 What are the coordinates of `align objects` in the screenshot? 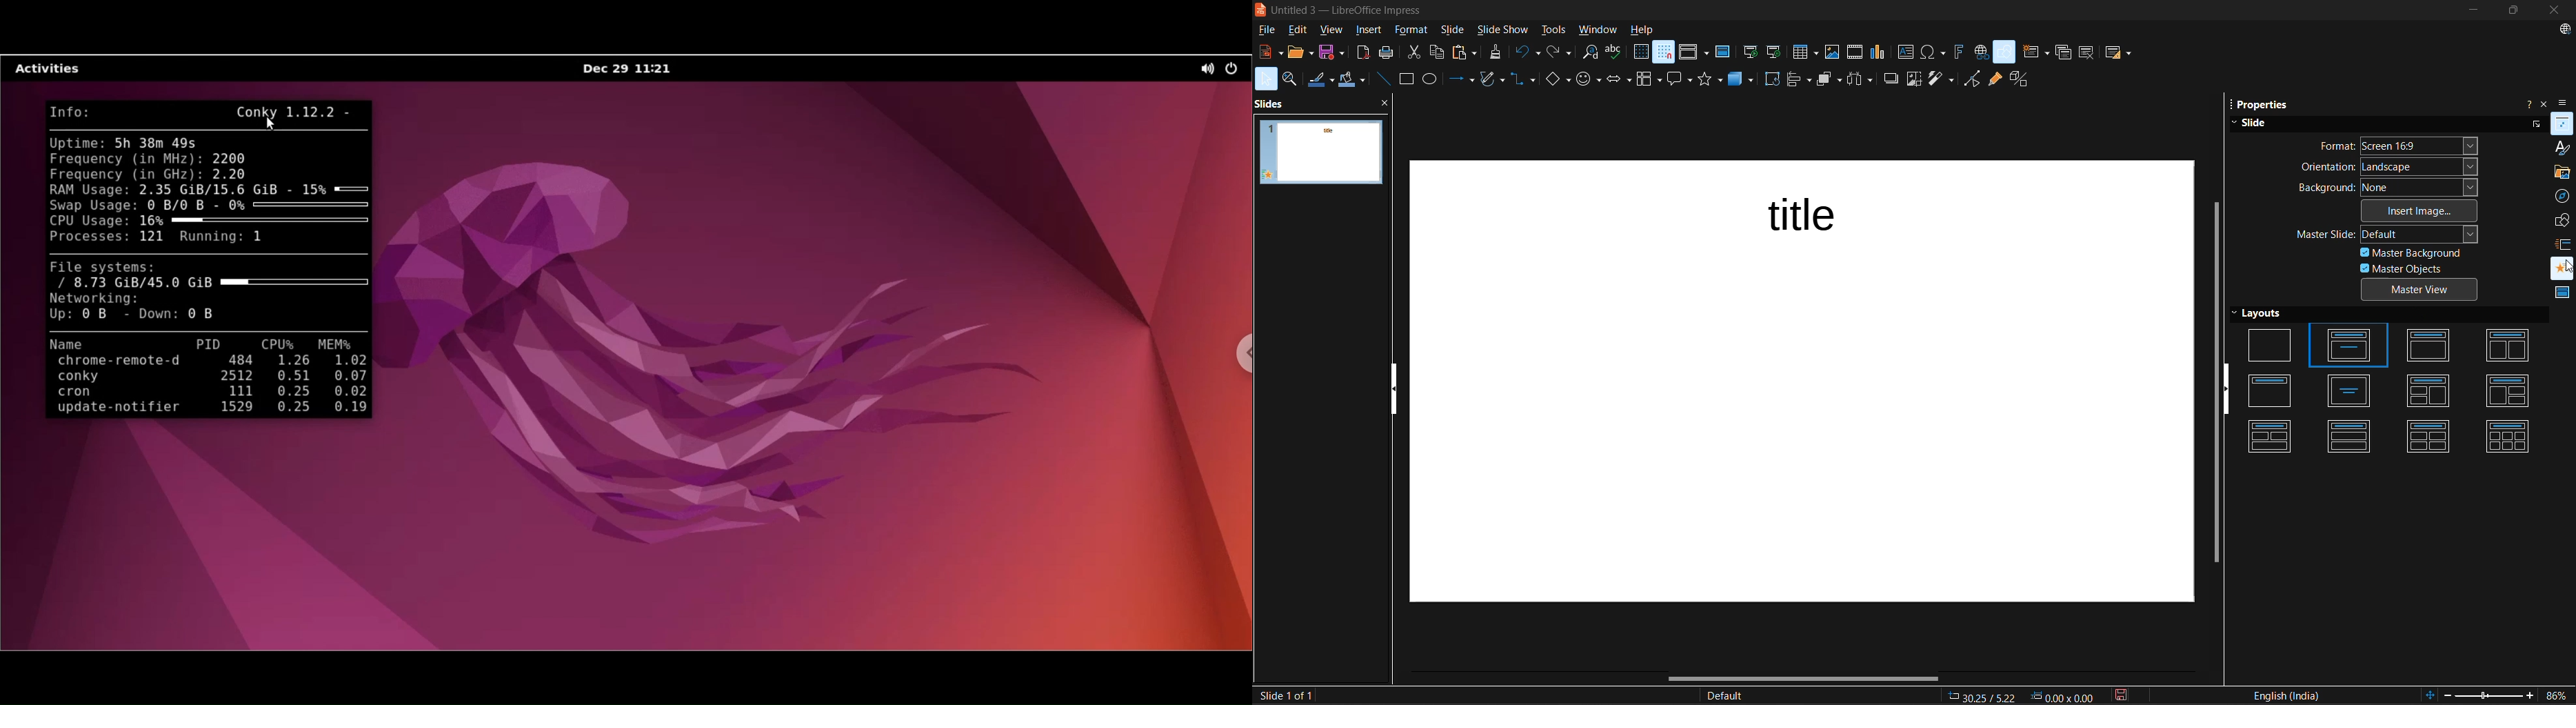 It's located at (1800, 81).